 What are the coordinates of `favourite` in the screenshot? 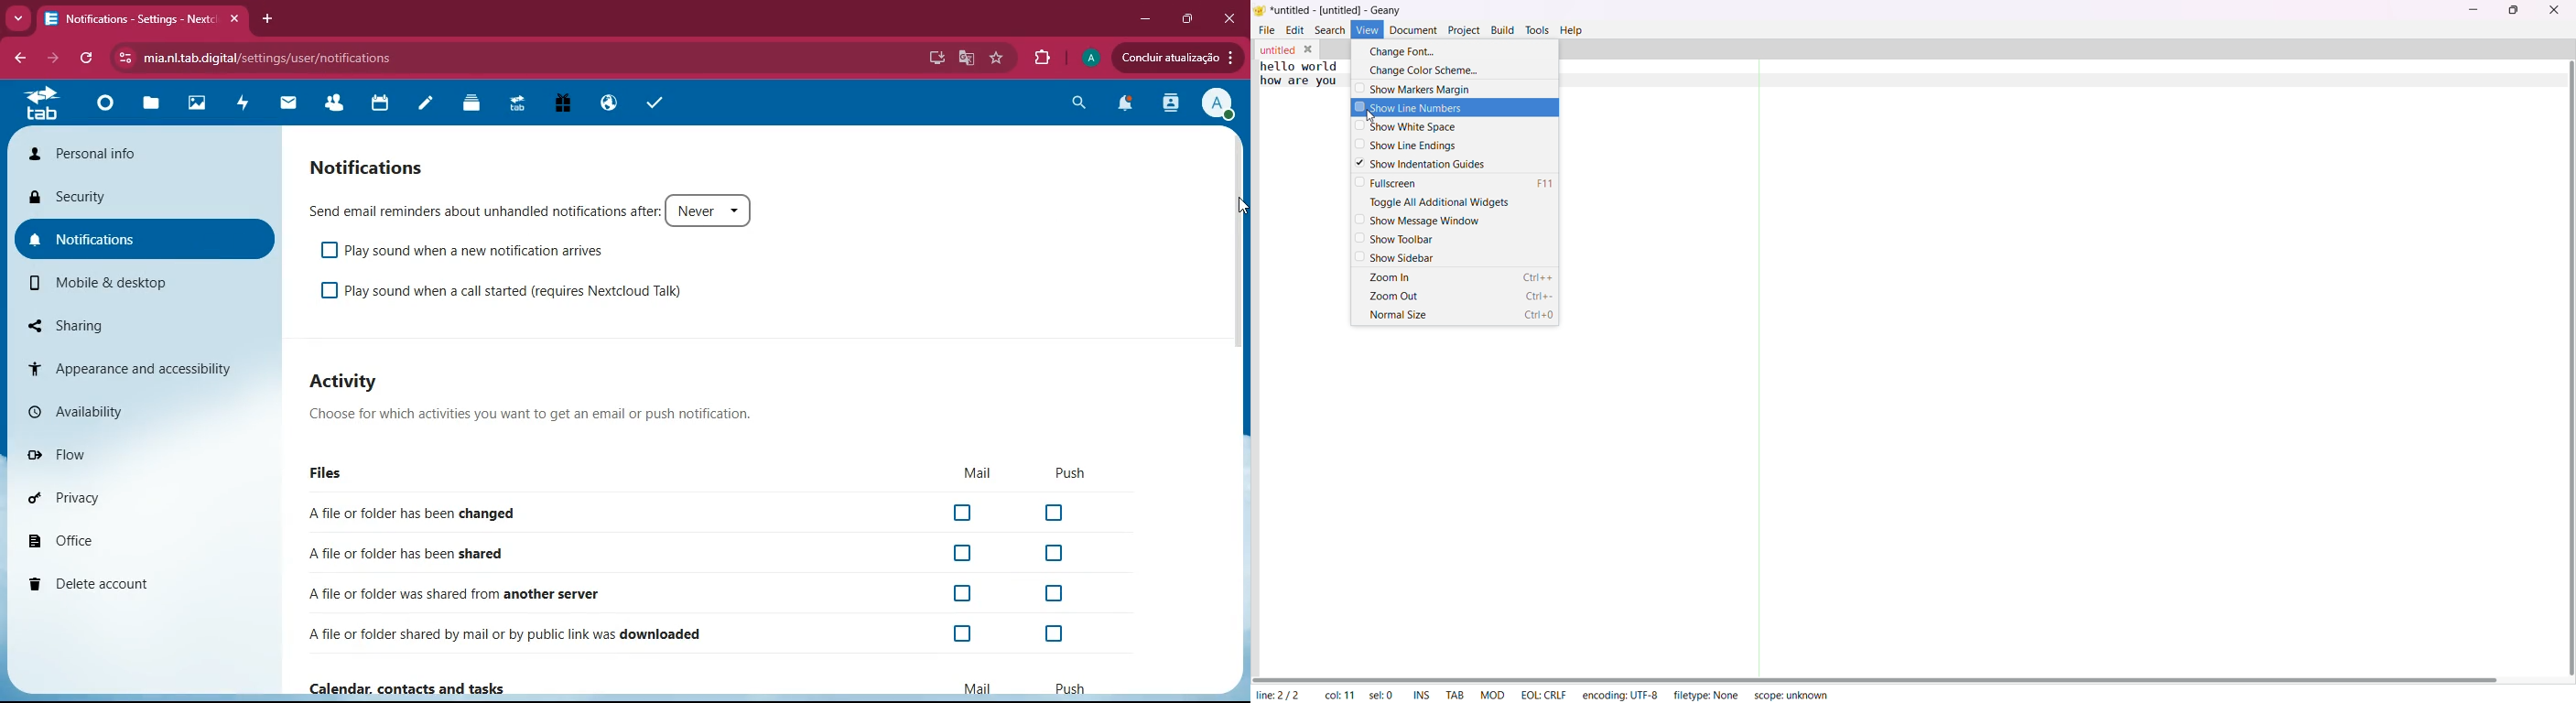 It's located at (996, 58).